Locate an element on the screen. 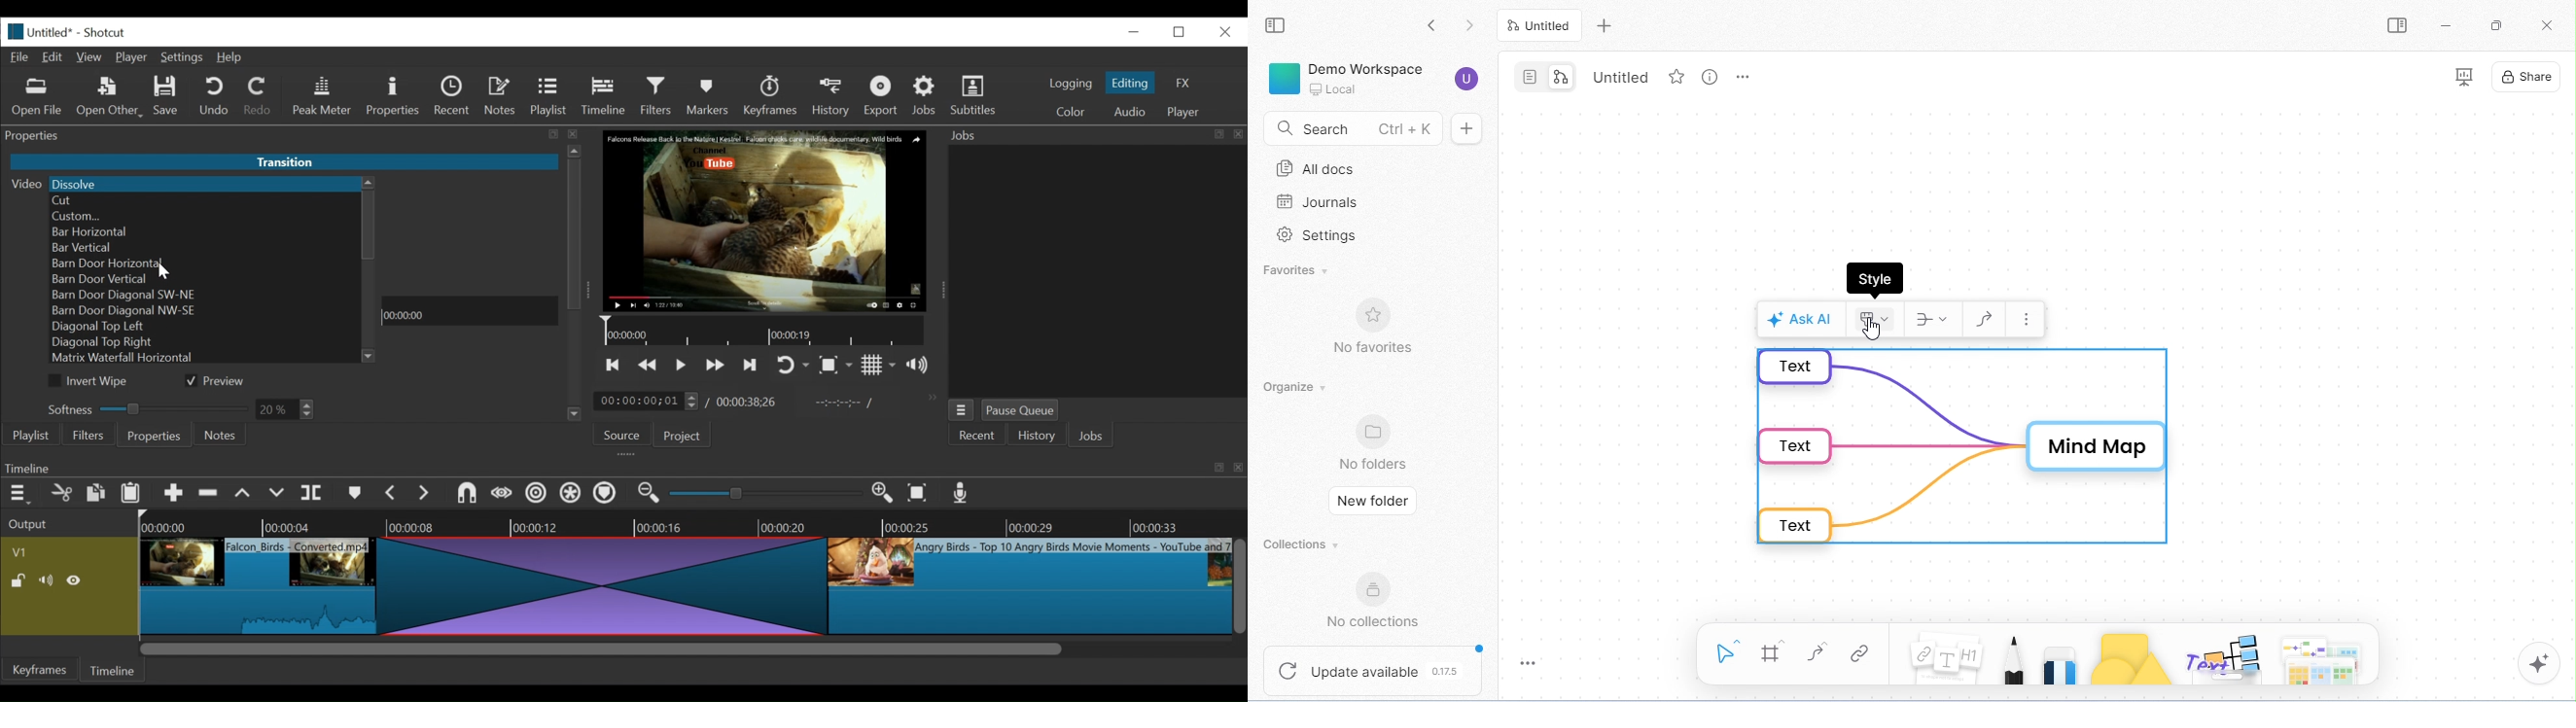  (un)check Preview is located at coordinates (221, 382).